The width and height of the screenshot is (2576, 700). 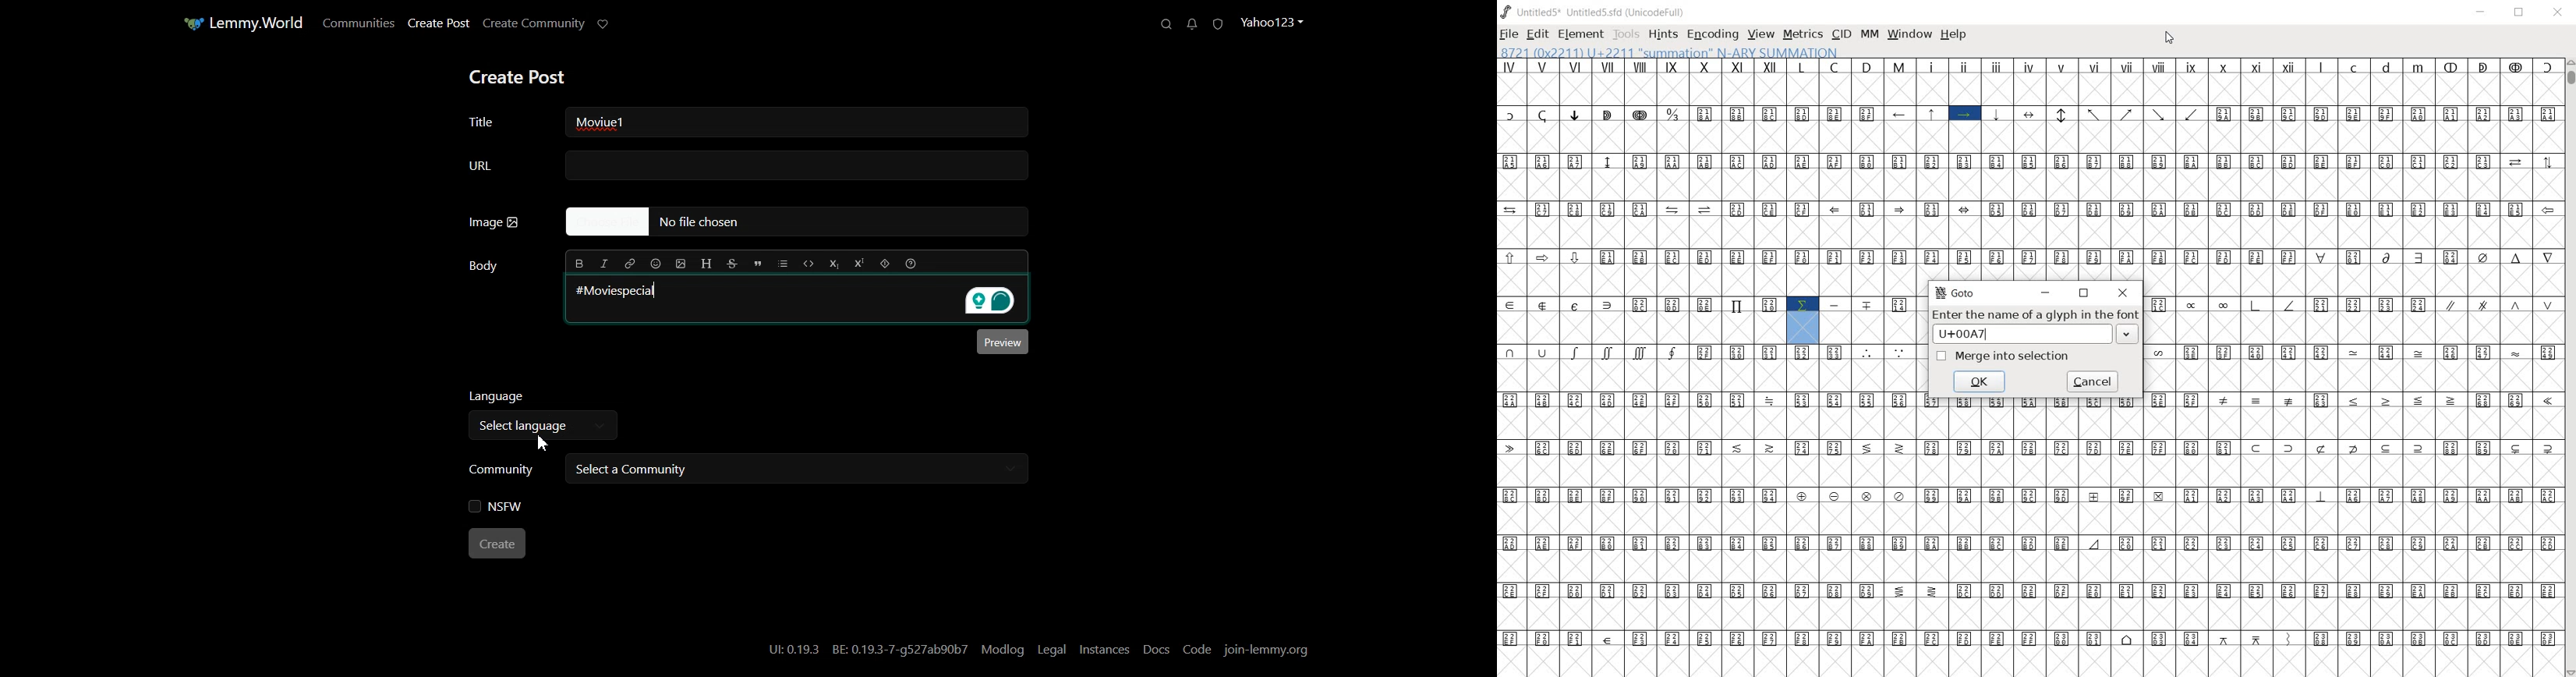 What do you see at coordinates (2570, 368) in the screenshot?
I see `SCROLLBAR` at bounding box center [2570, 368].